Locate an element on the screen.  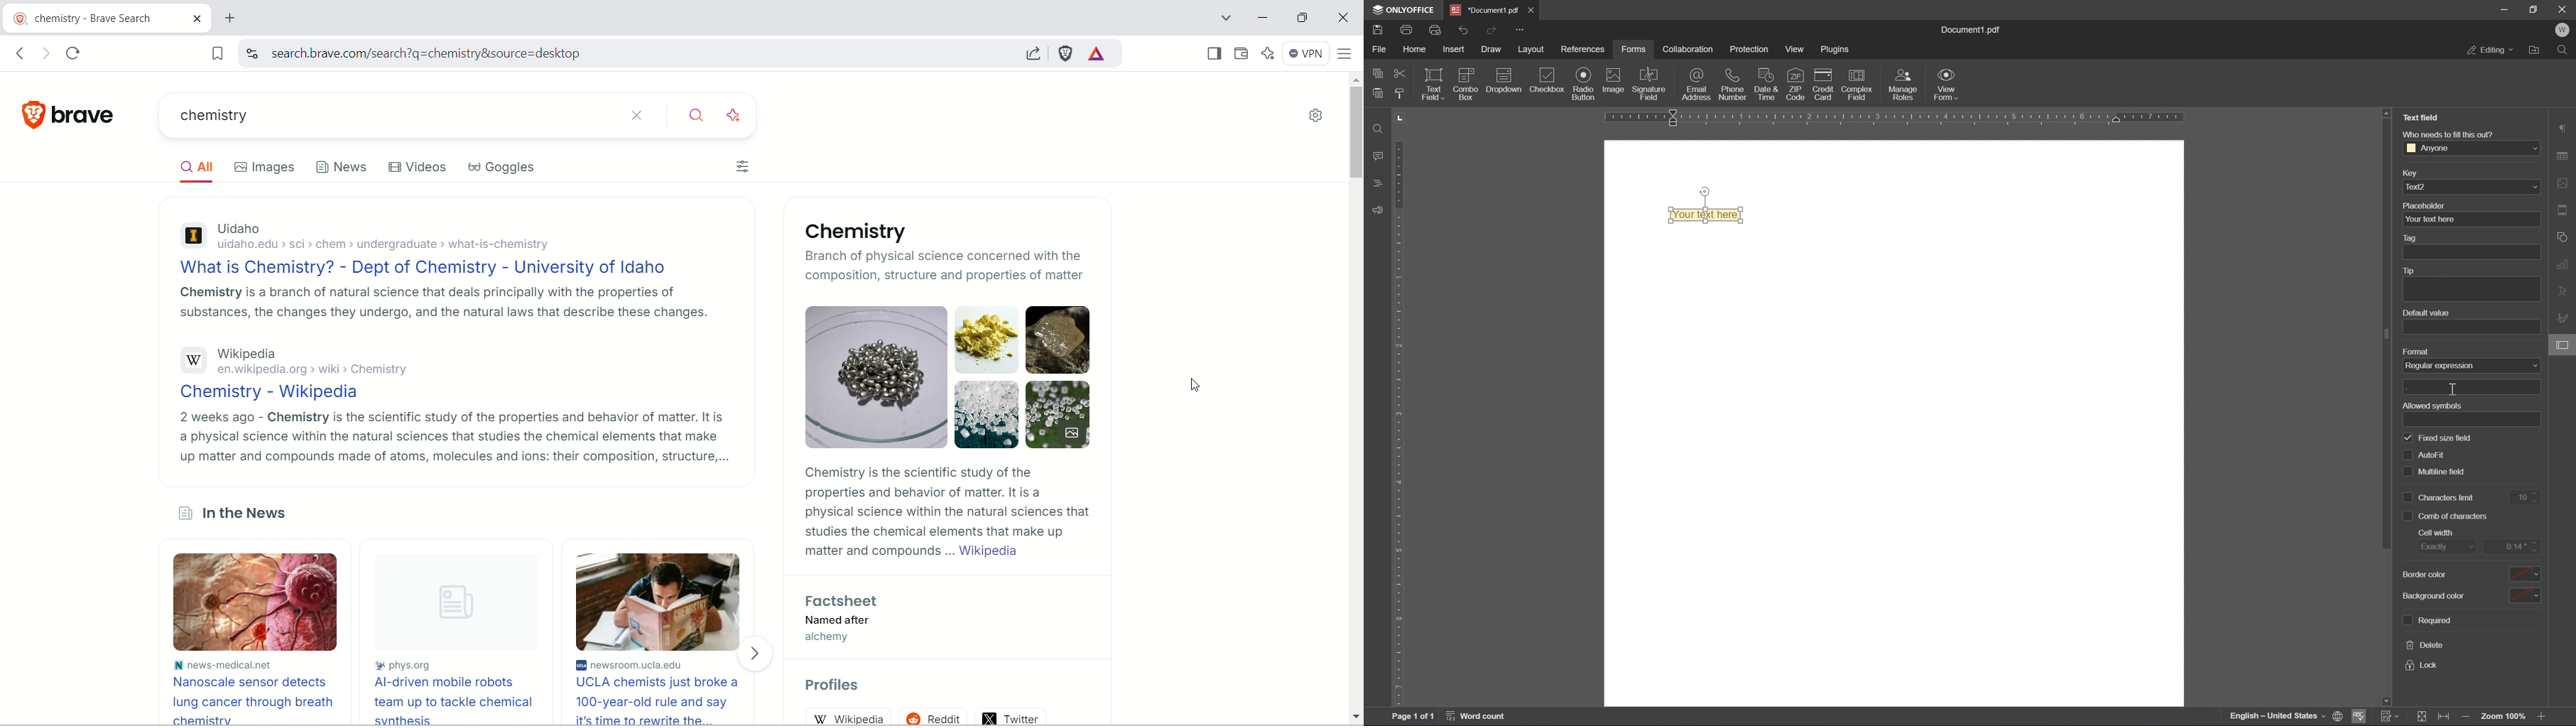
chemistry - brave search is located at coordinates (87, 16).